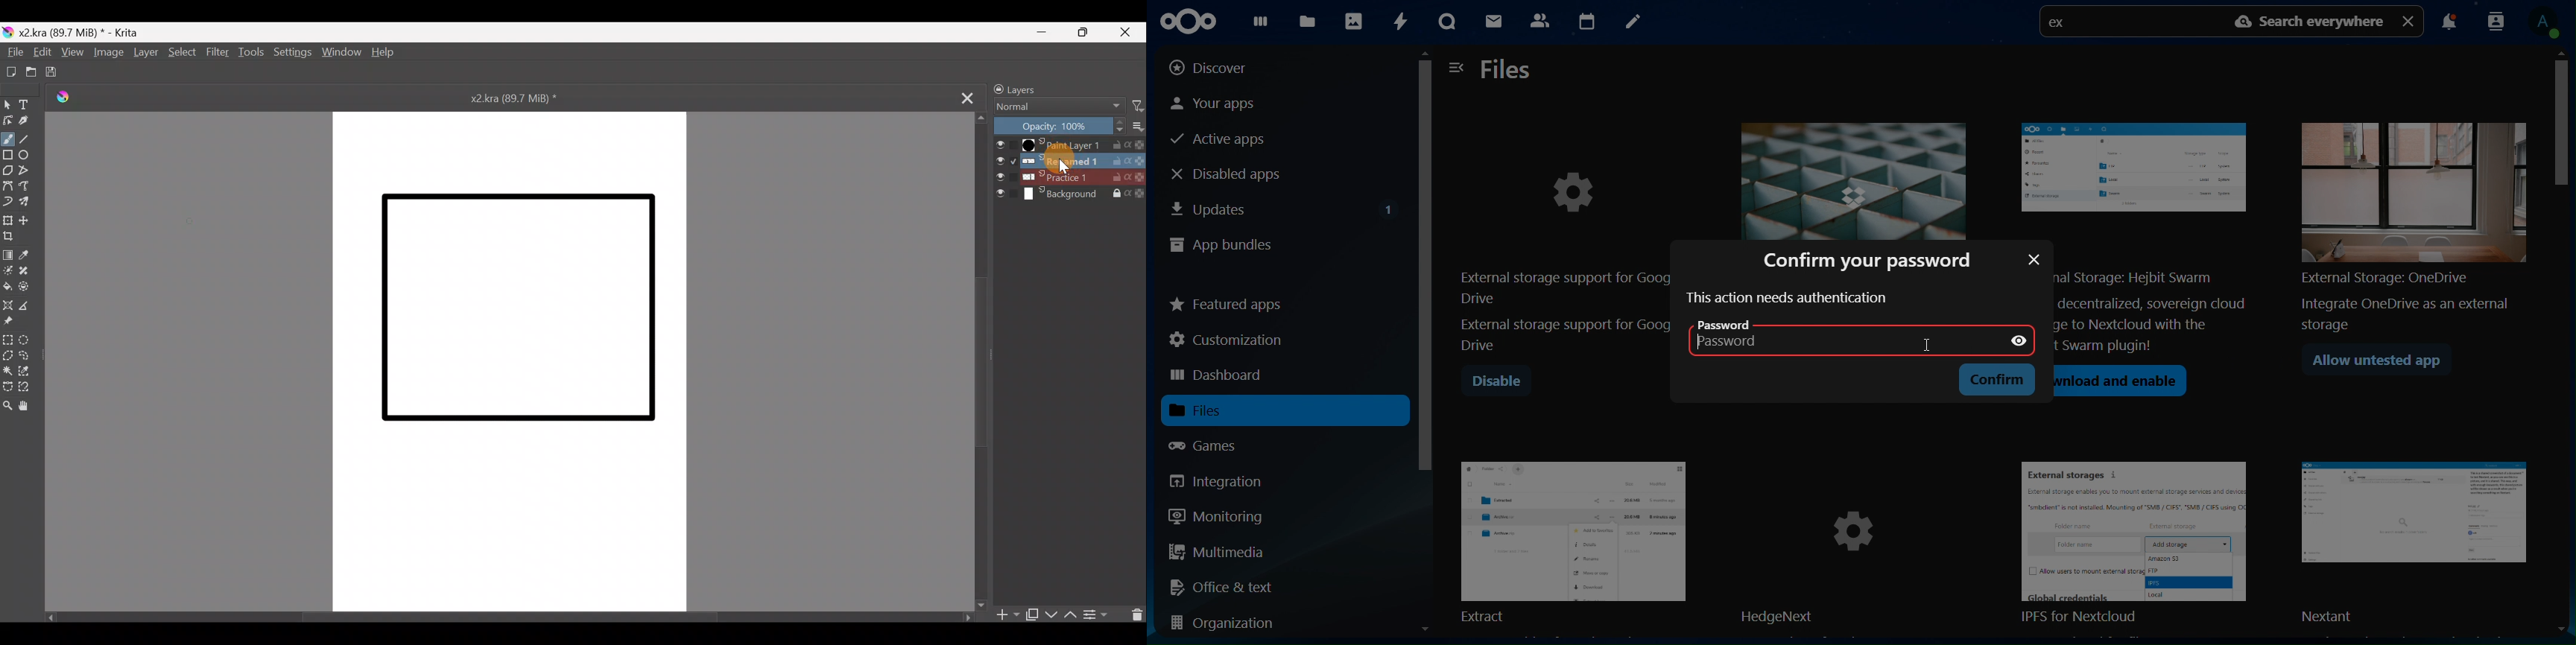 This screenshot has width=2576, height=672. Describe the element at coordinates (1752, 336) in the screenshot. I see `password` at that location.